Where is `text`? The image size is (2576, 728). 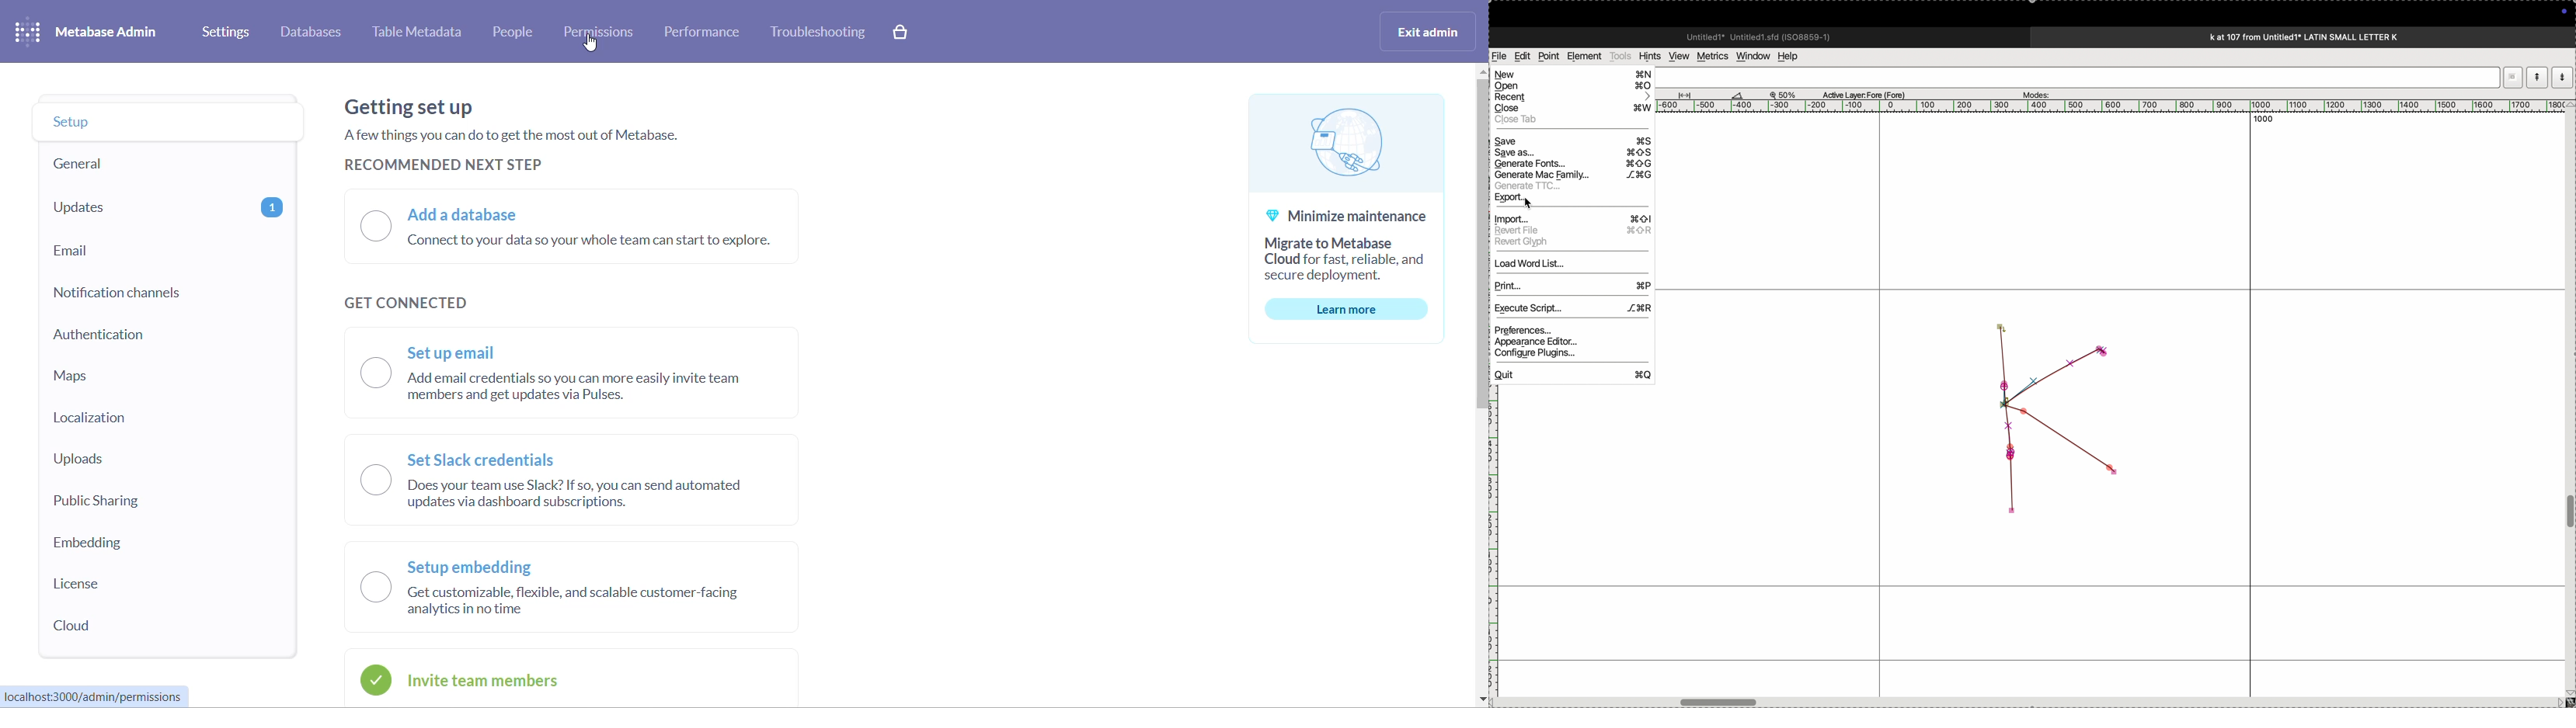 text is located at coordinates (1351, 249).